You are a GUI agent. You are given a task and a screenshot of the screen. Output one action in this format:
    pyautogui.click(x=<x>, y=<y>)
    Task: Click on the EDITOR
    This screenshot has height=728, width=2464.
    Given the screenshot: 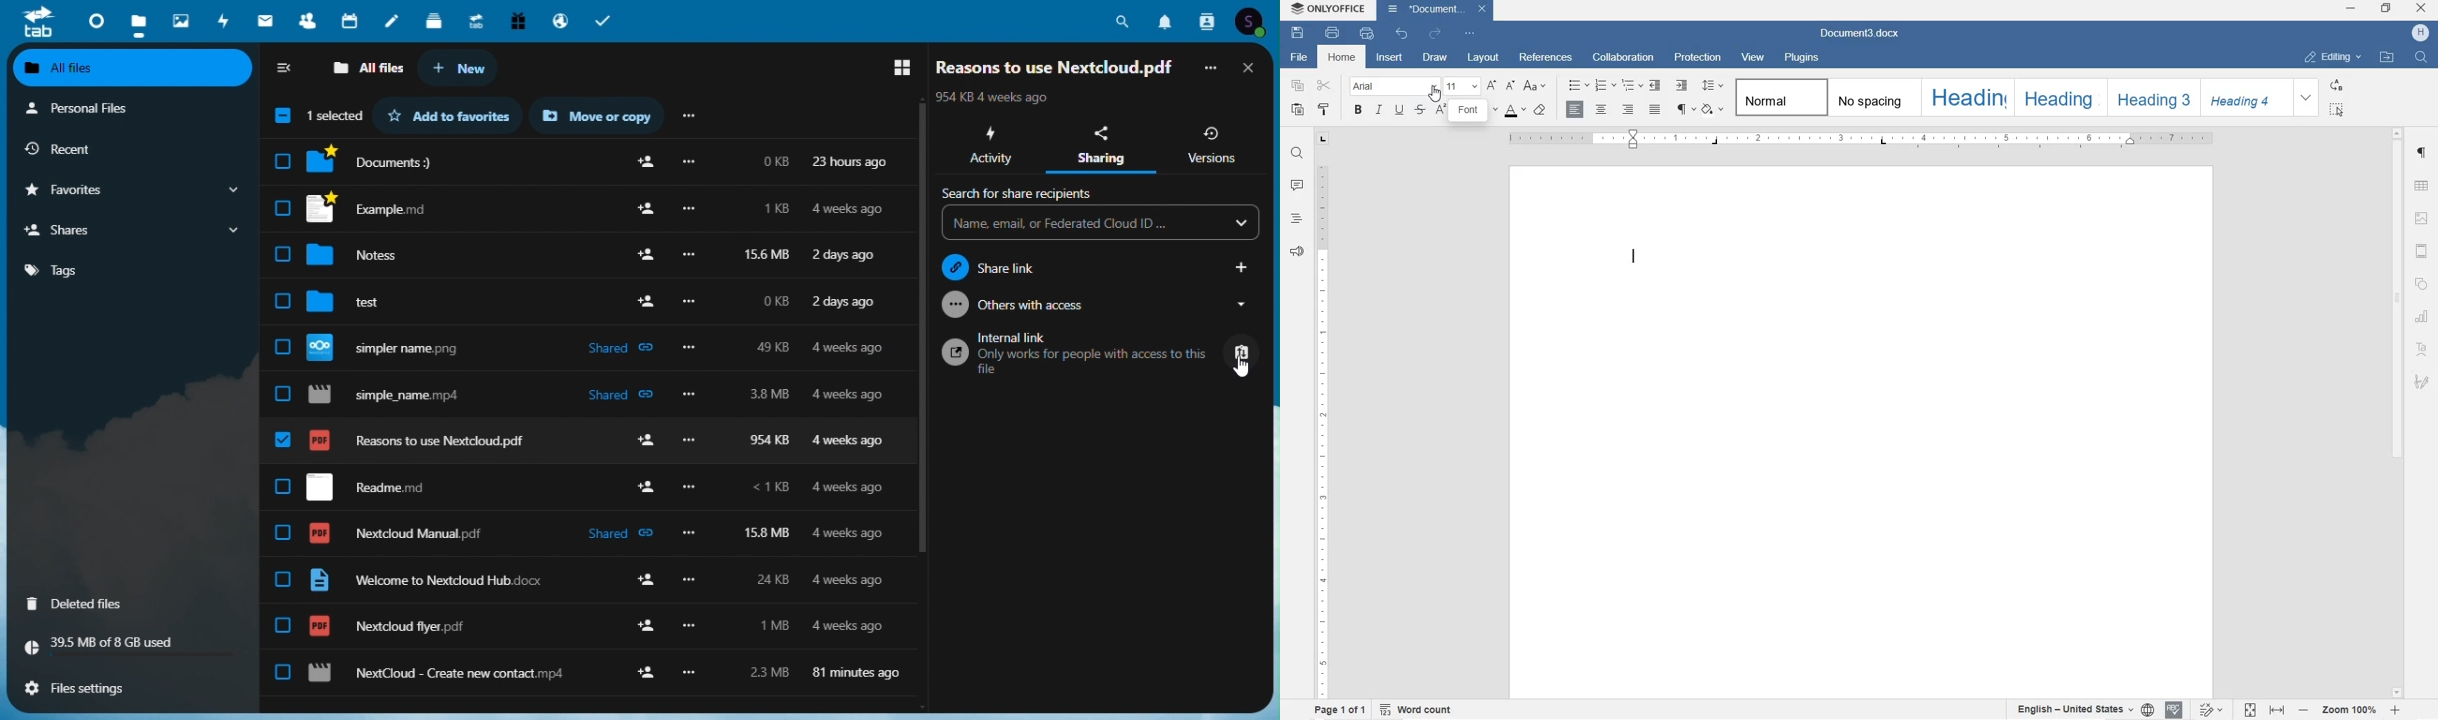 What is the action you would take?
    pyautogui.click(x=1641, y=258)
    